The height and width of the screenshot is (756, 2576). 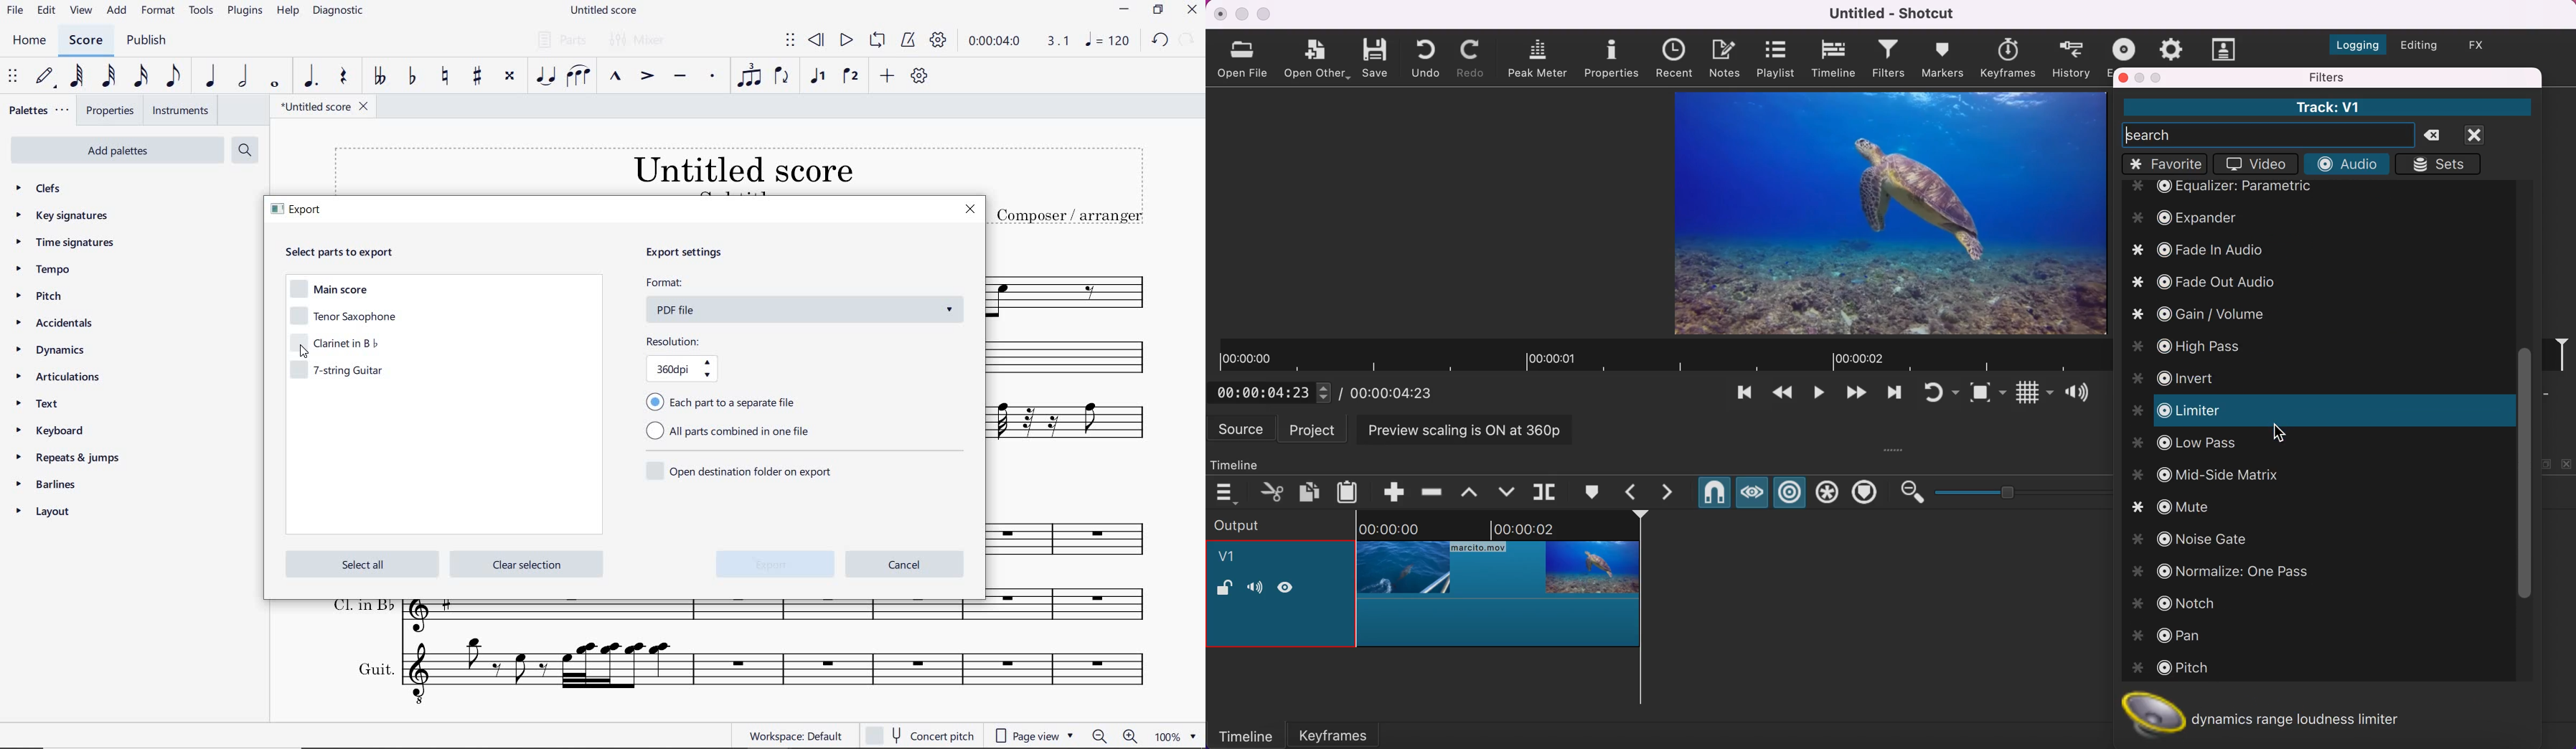 What do you see at coordinates (1315, 429) in the screenshot?
I see `project` at bounding box center [1315, 429].